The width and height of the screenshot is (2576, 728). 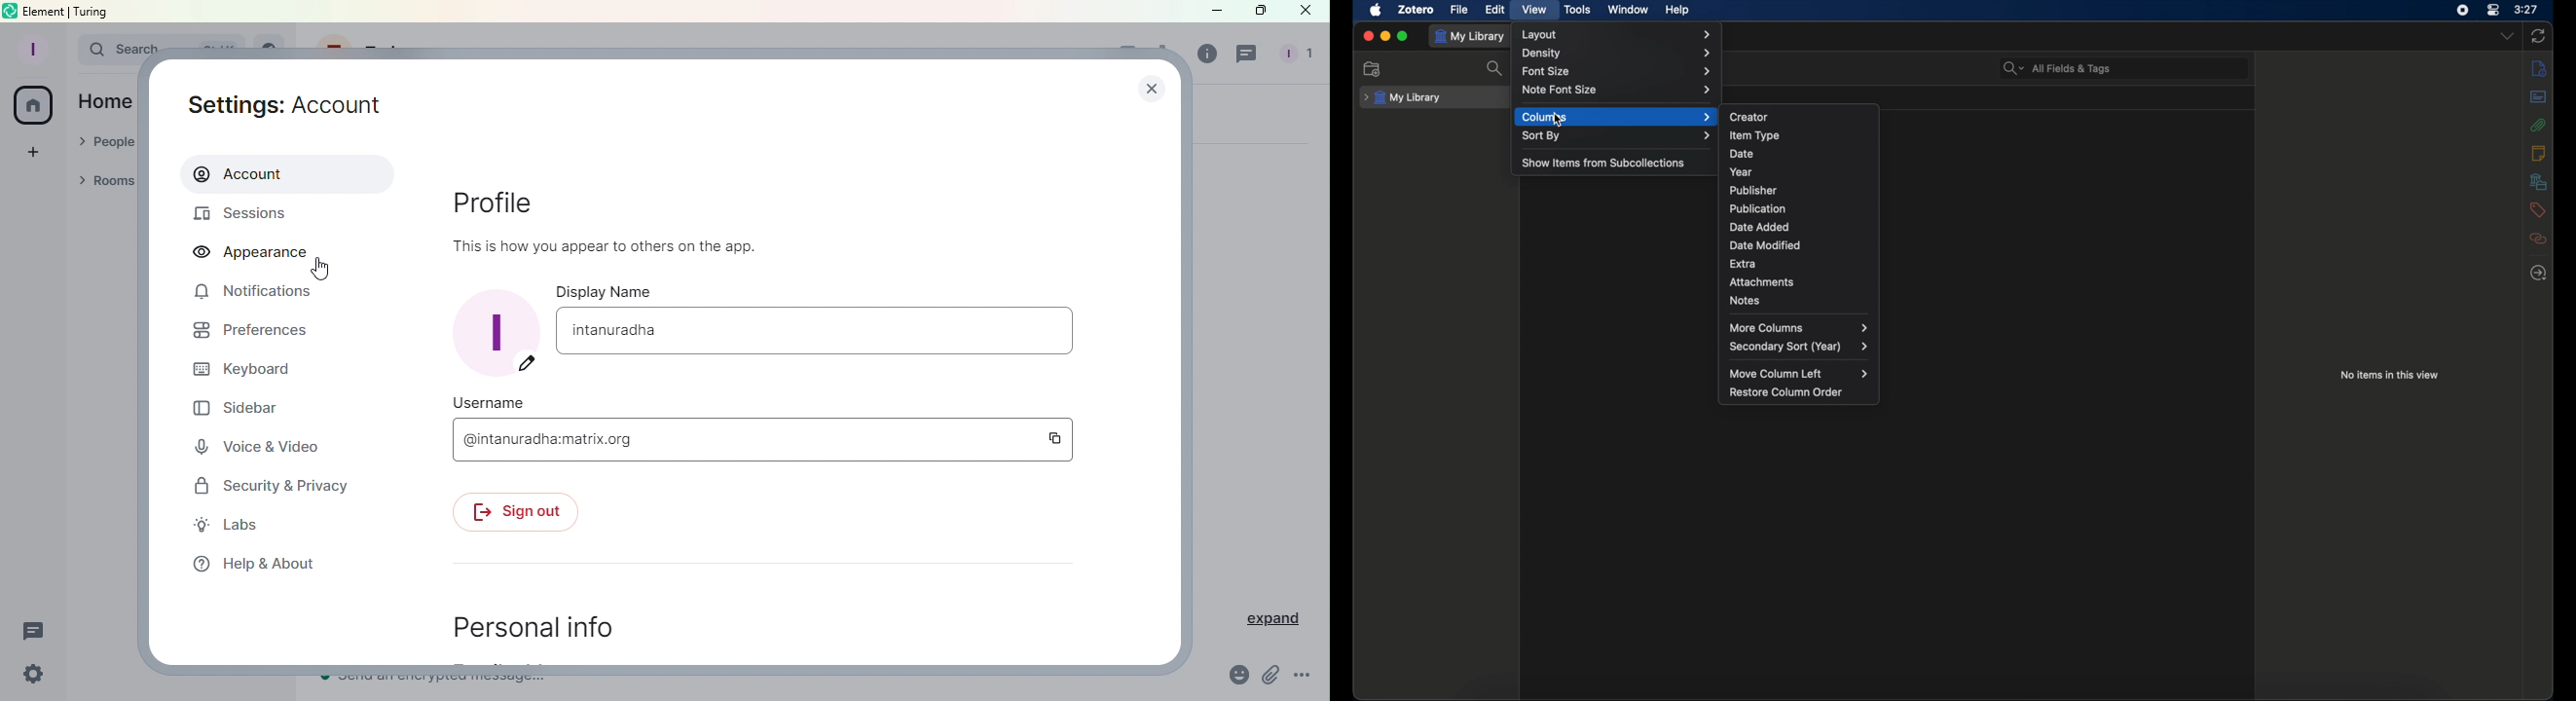 I want to click on turing, so click(x=92, y=11).